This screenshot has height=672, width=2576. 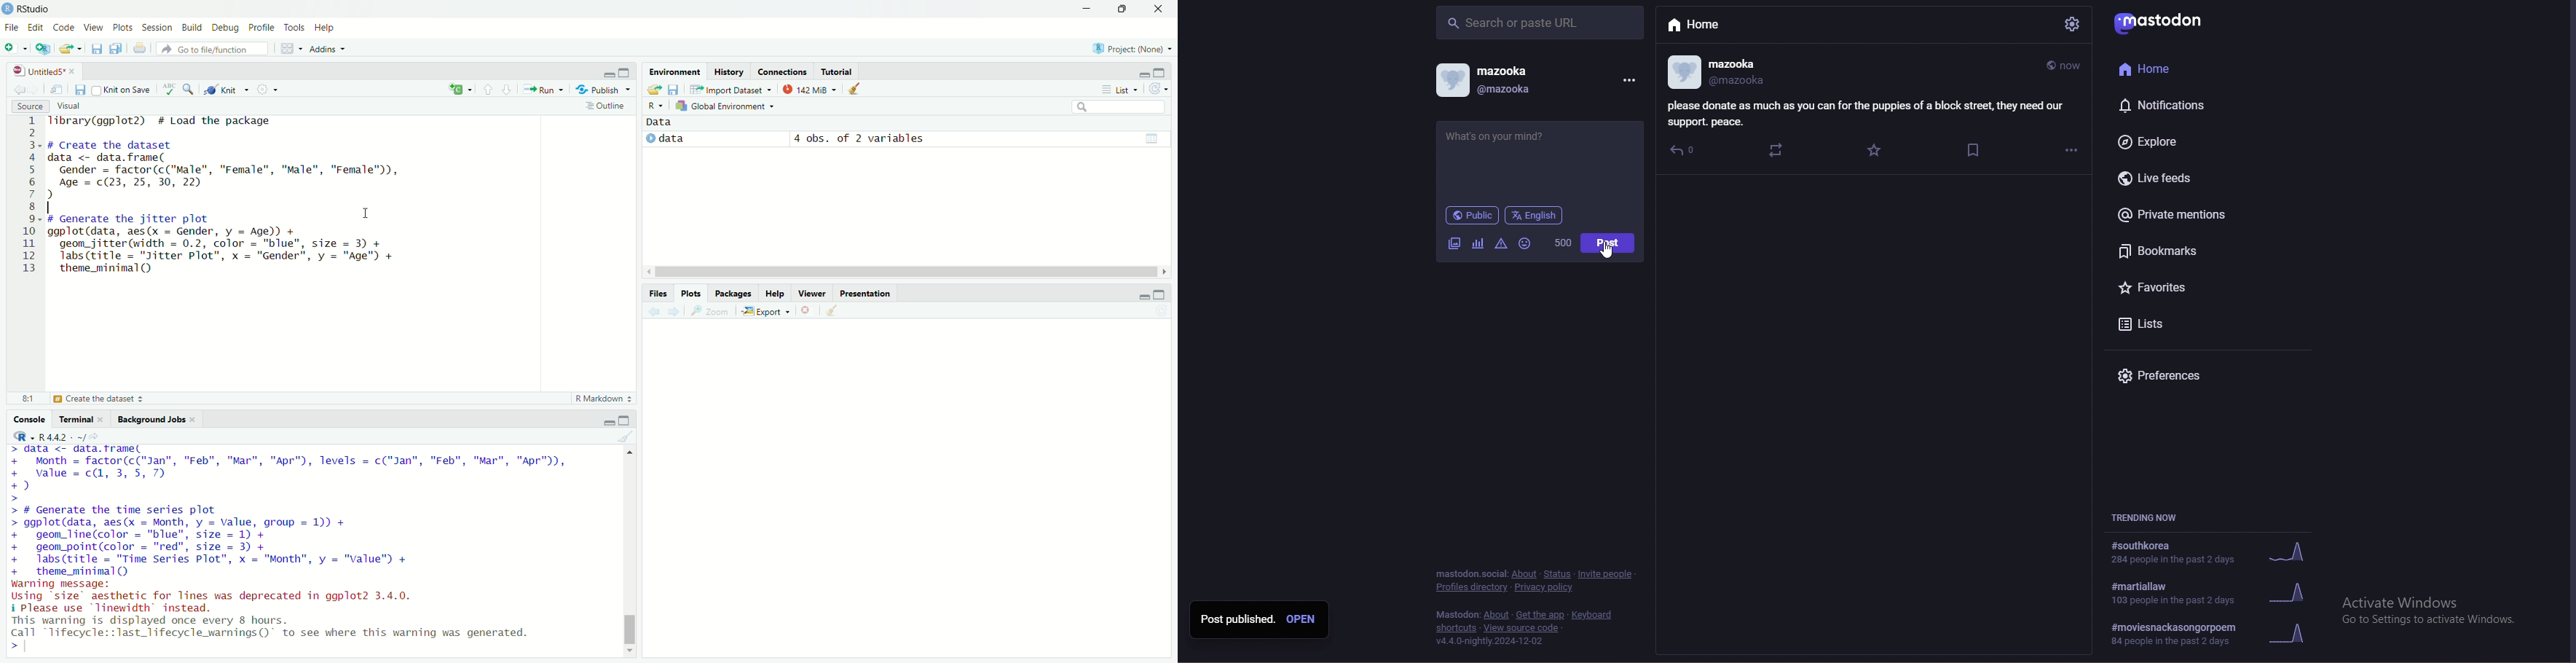 What do you see at coordinates (2198, 373) in the screenshot?
I see `preferences` at bounding box center [2198, 373].